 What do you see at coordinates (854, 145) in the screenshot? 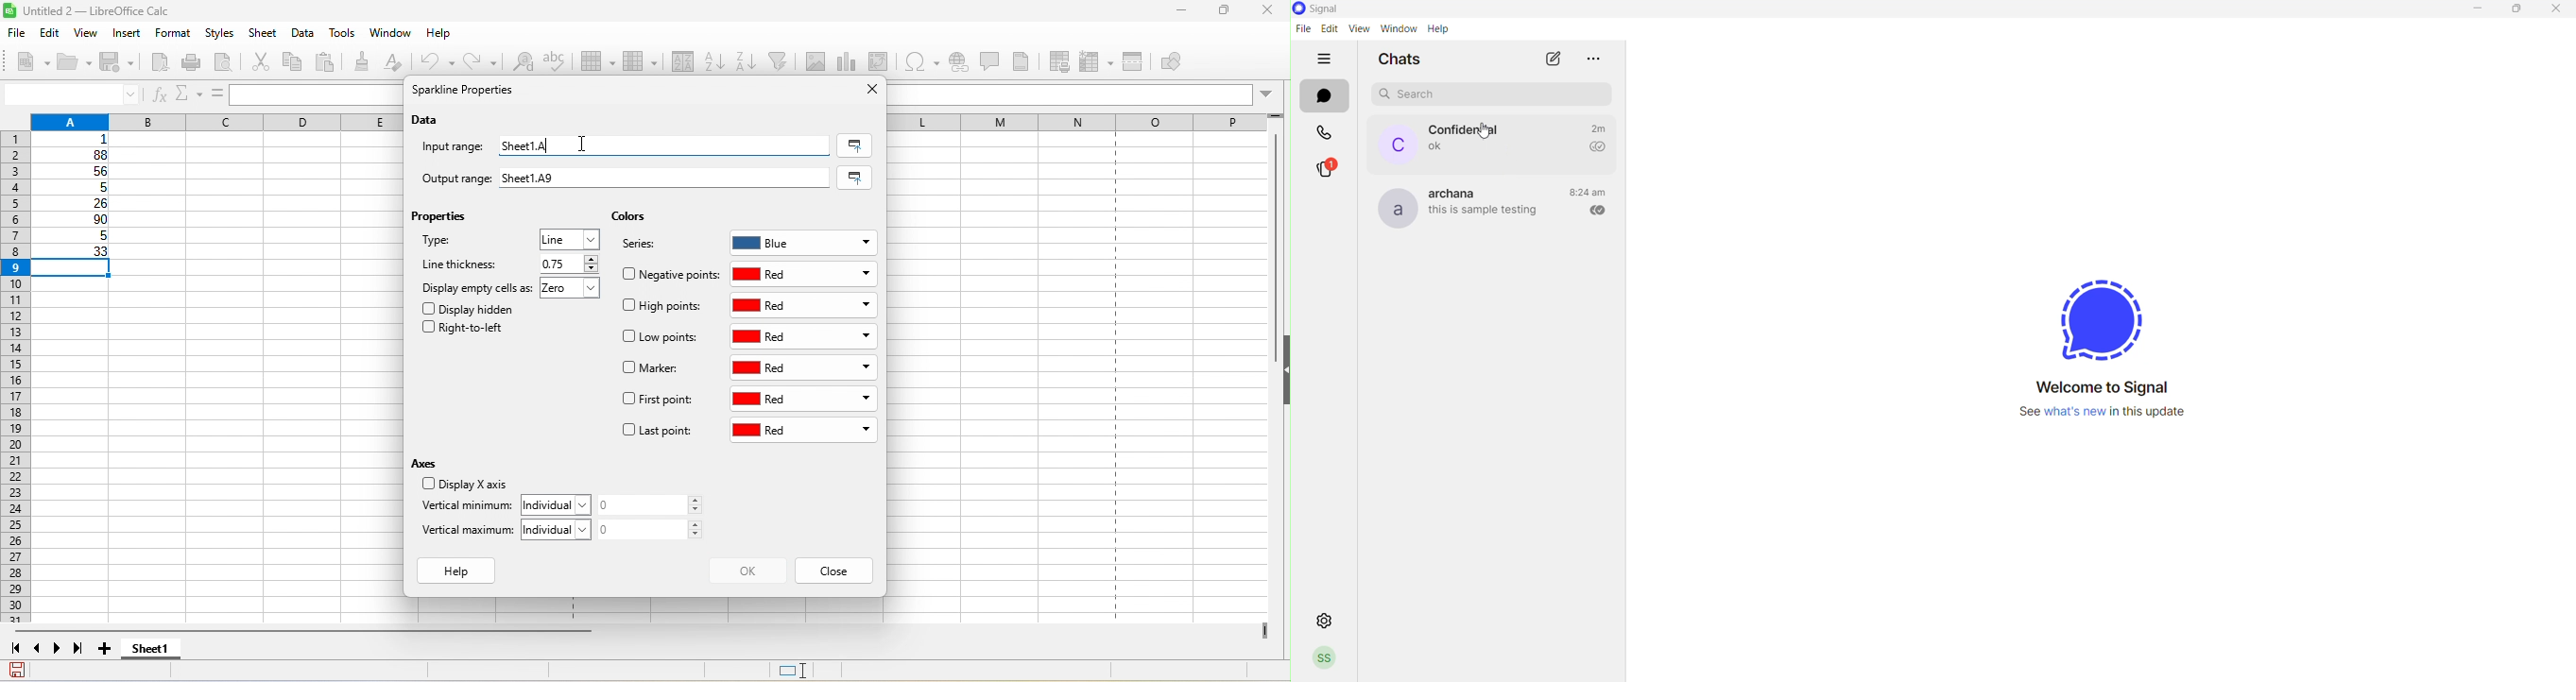
I see `selected range` at bounding box center [854, 145].